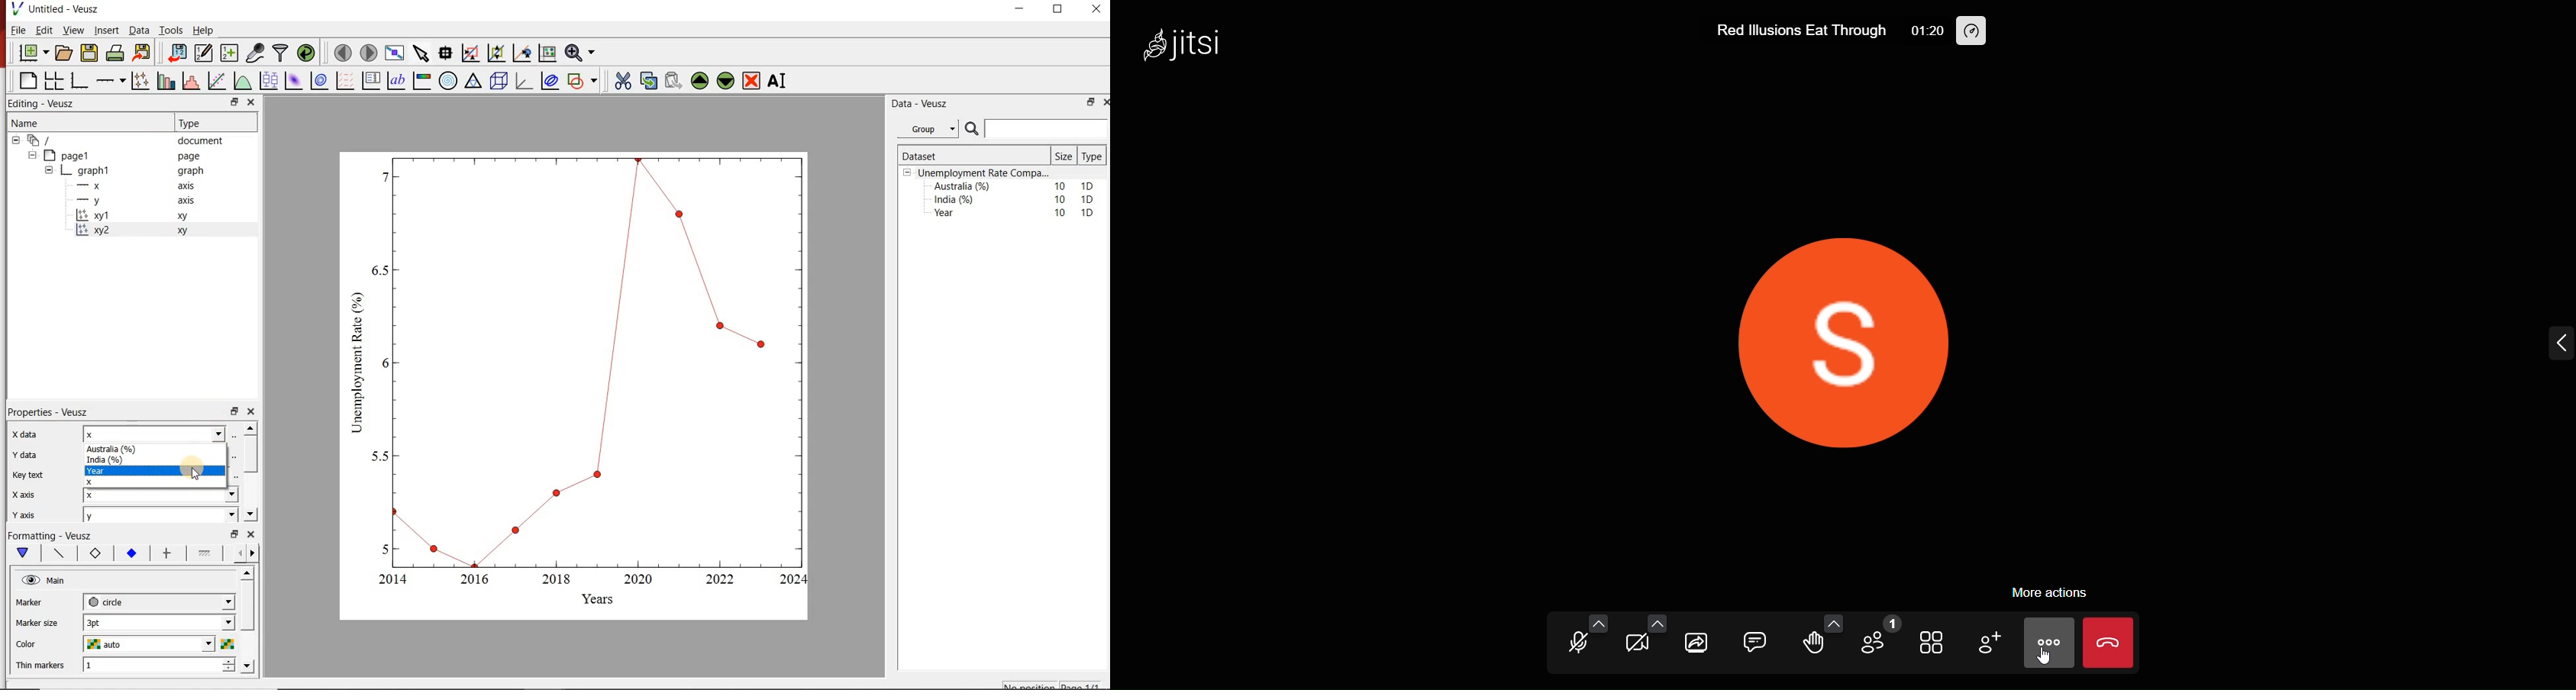 This screenshot has height=700, width=2576. Describe the element at coordinates (1035, 129) in the screenshot. I see `search bar` at that location.